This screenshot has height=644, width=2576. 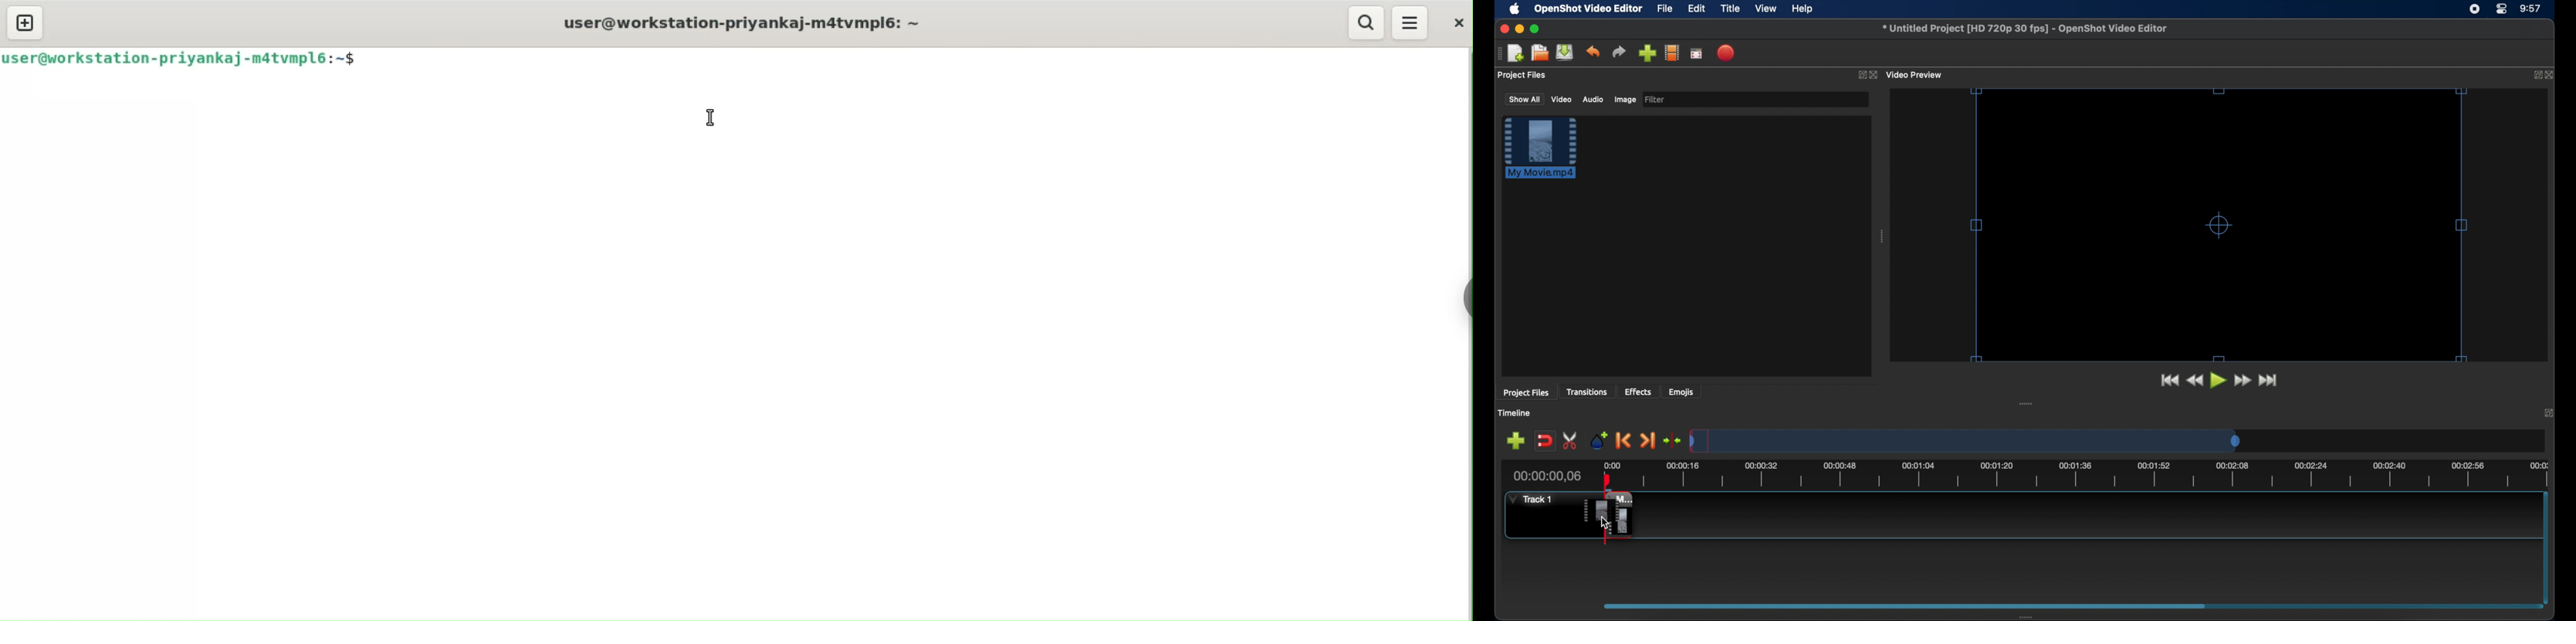 What do you see at coordinates (1900, 605) in the screenshot?
I see `scroll box` at bounding box center [1900, 605].